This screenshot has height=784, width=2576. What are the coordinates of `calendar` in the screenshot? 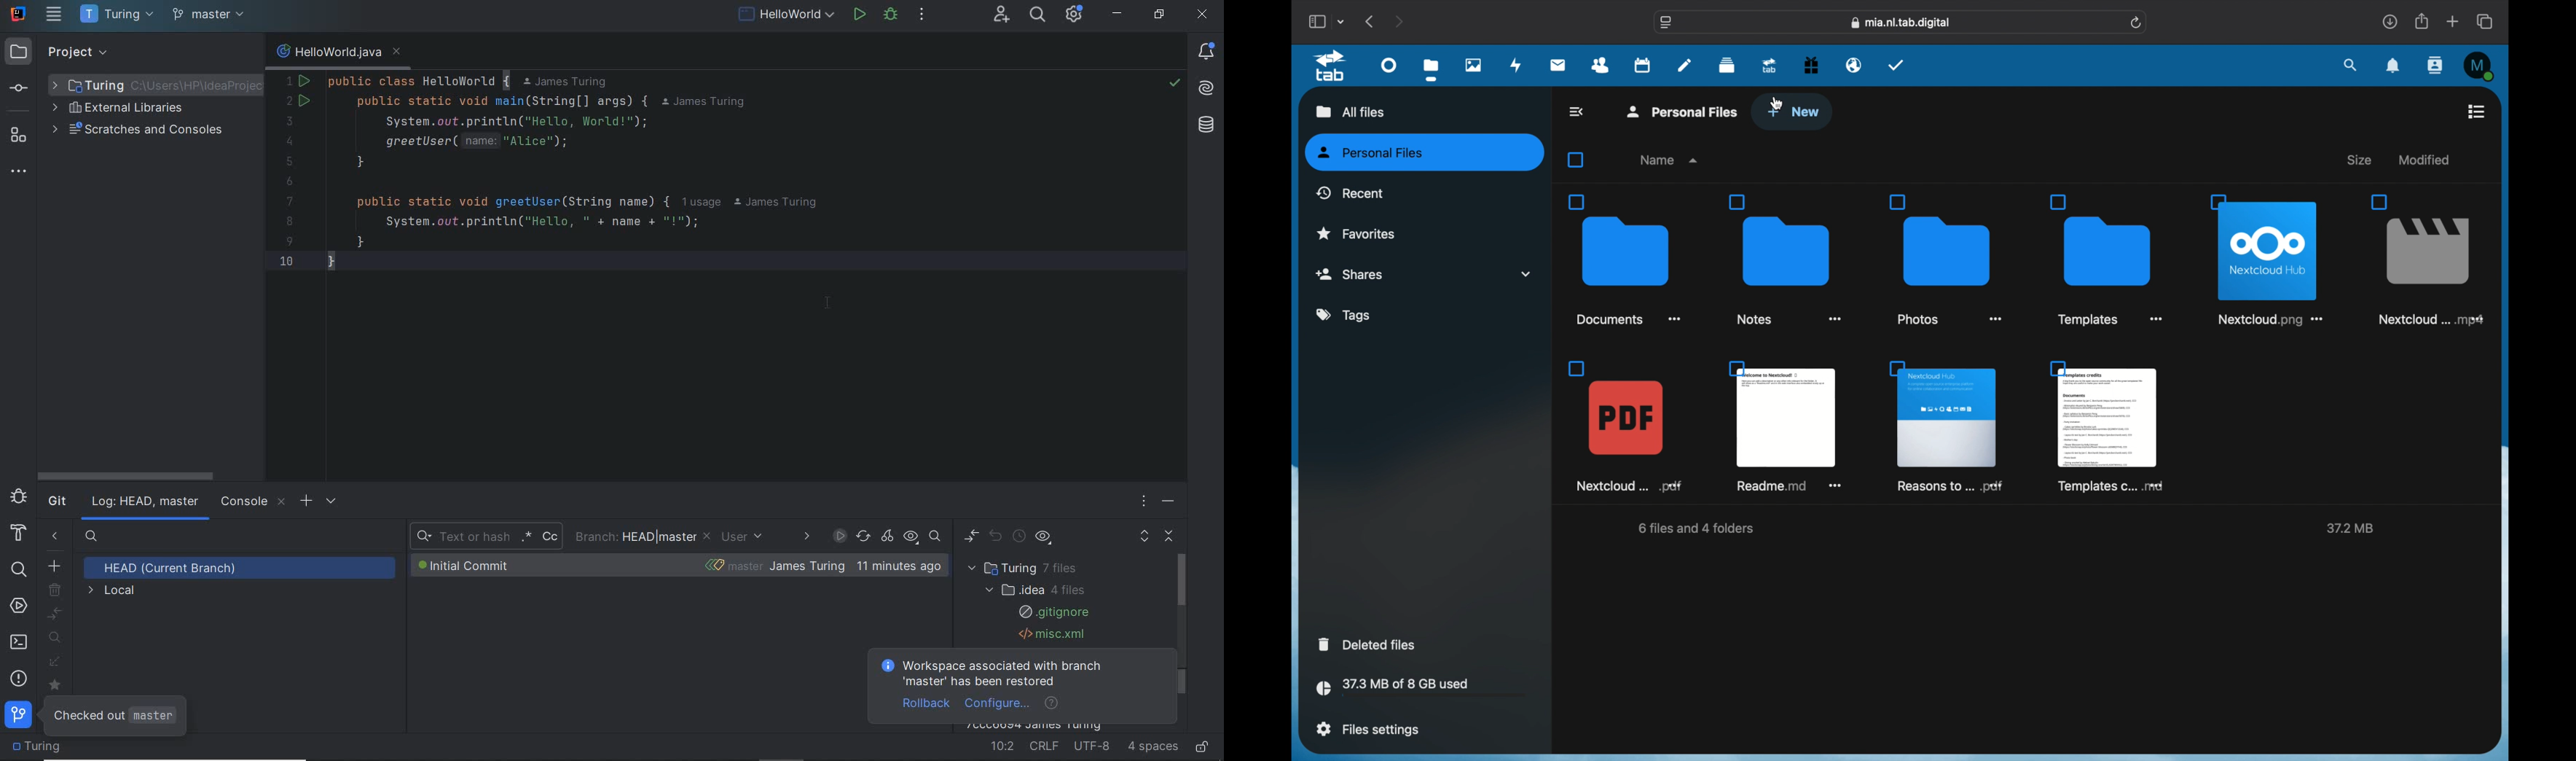 It's located at (1642, 64).